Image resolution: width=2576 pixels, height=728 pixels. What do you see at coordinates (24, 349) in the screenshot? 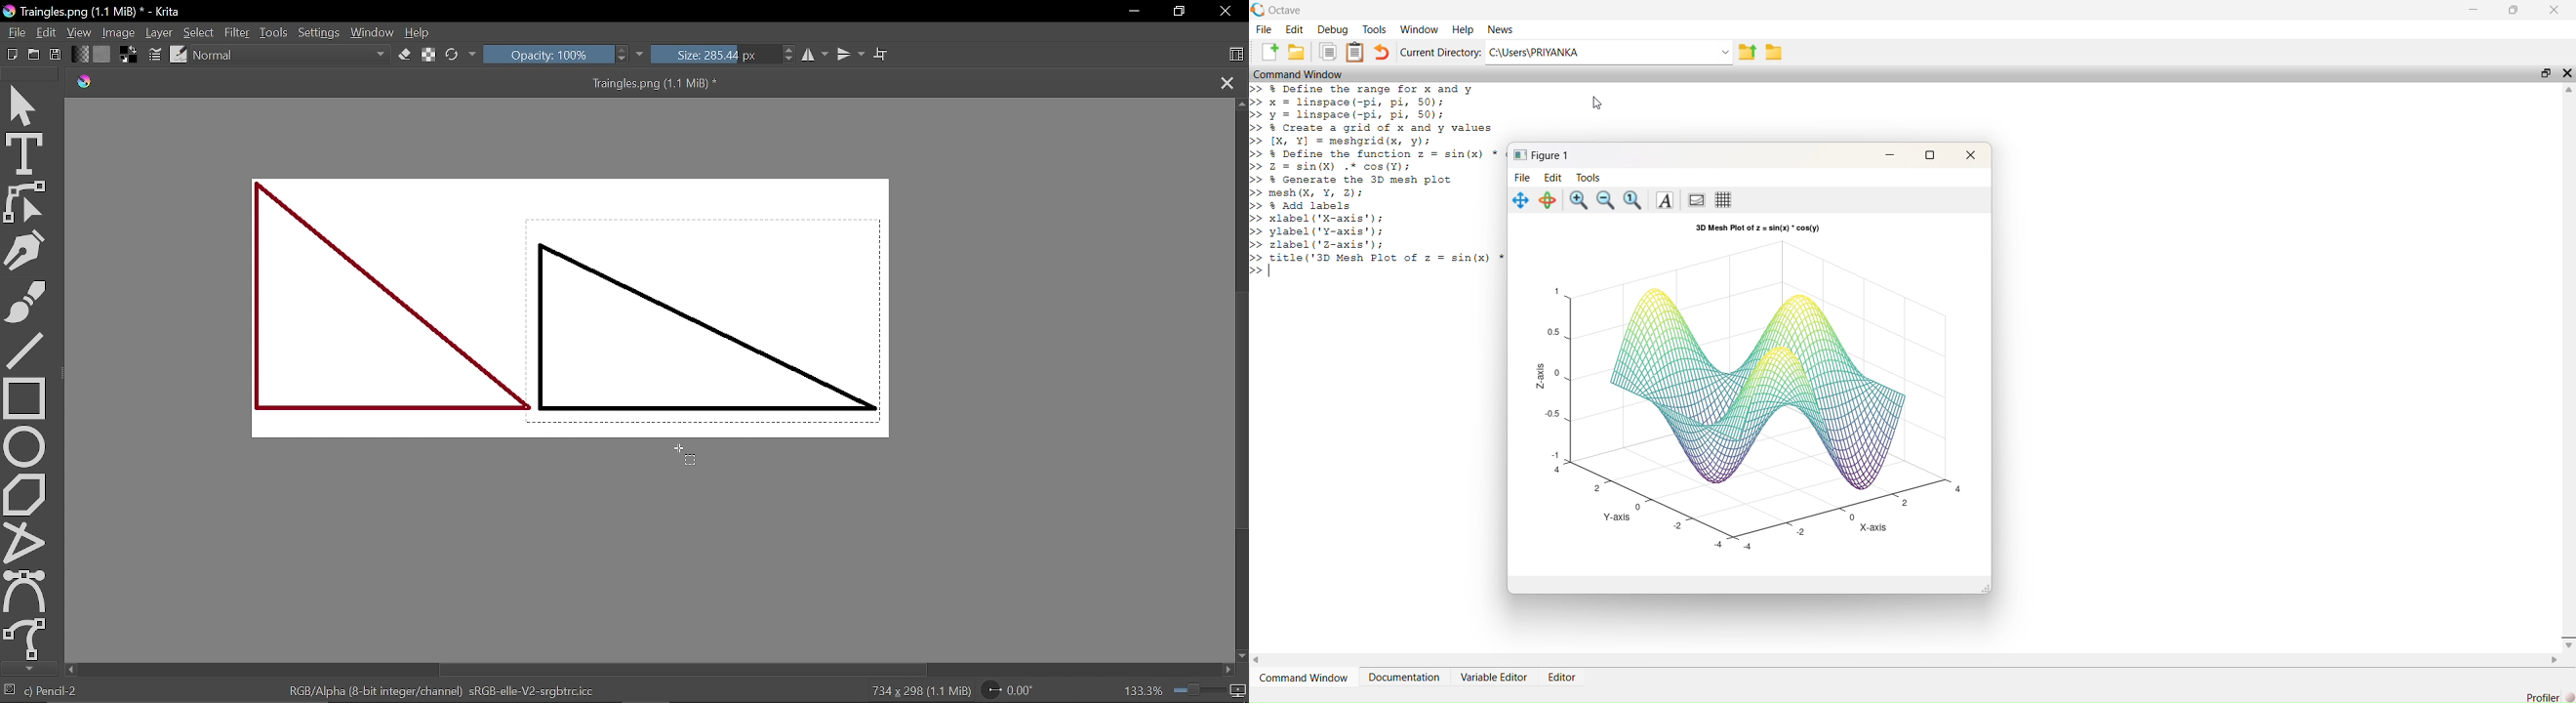
I see `Line tool` at bounding box center [24, 349].